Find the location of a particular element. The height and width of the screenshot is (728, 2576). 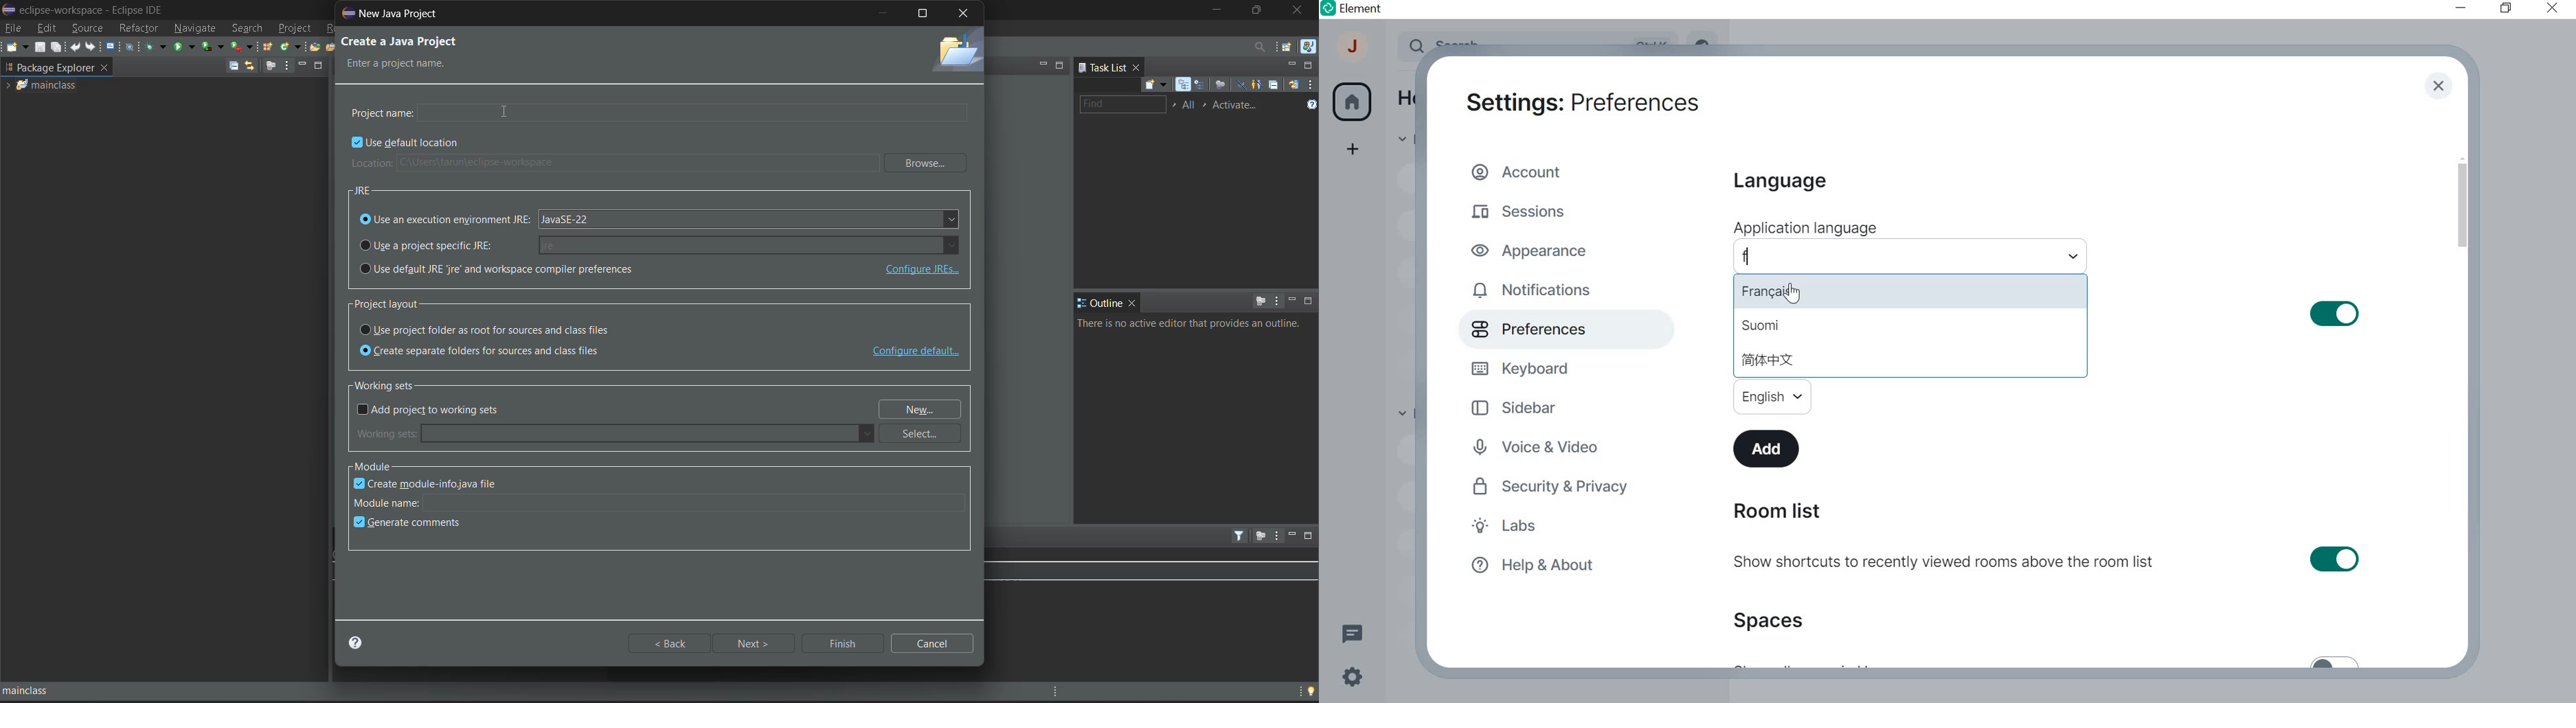

run is located at coordinates (185, 47).